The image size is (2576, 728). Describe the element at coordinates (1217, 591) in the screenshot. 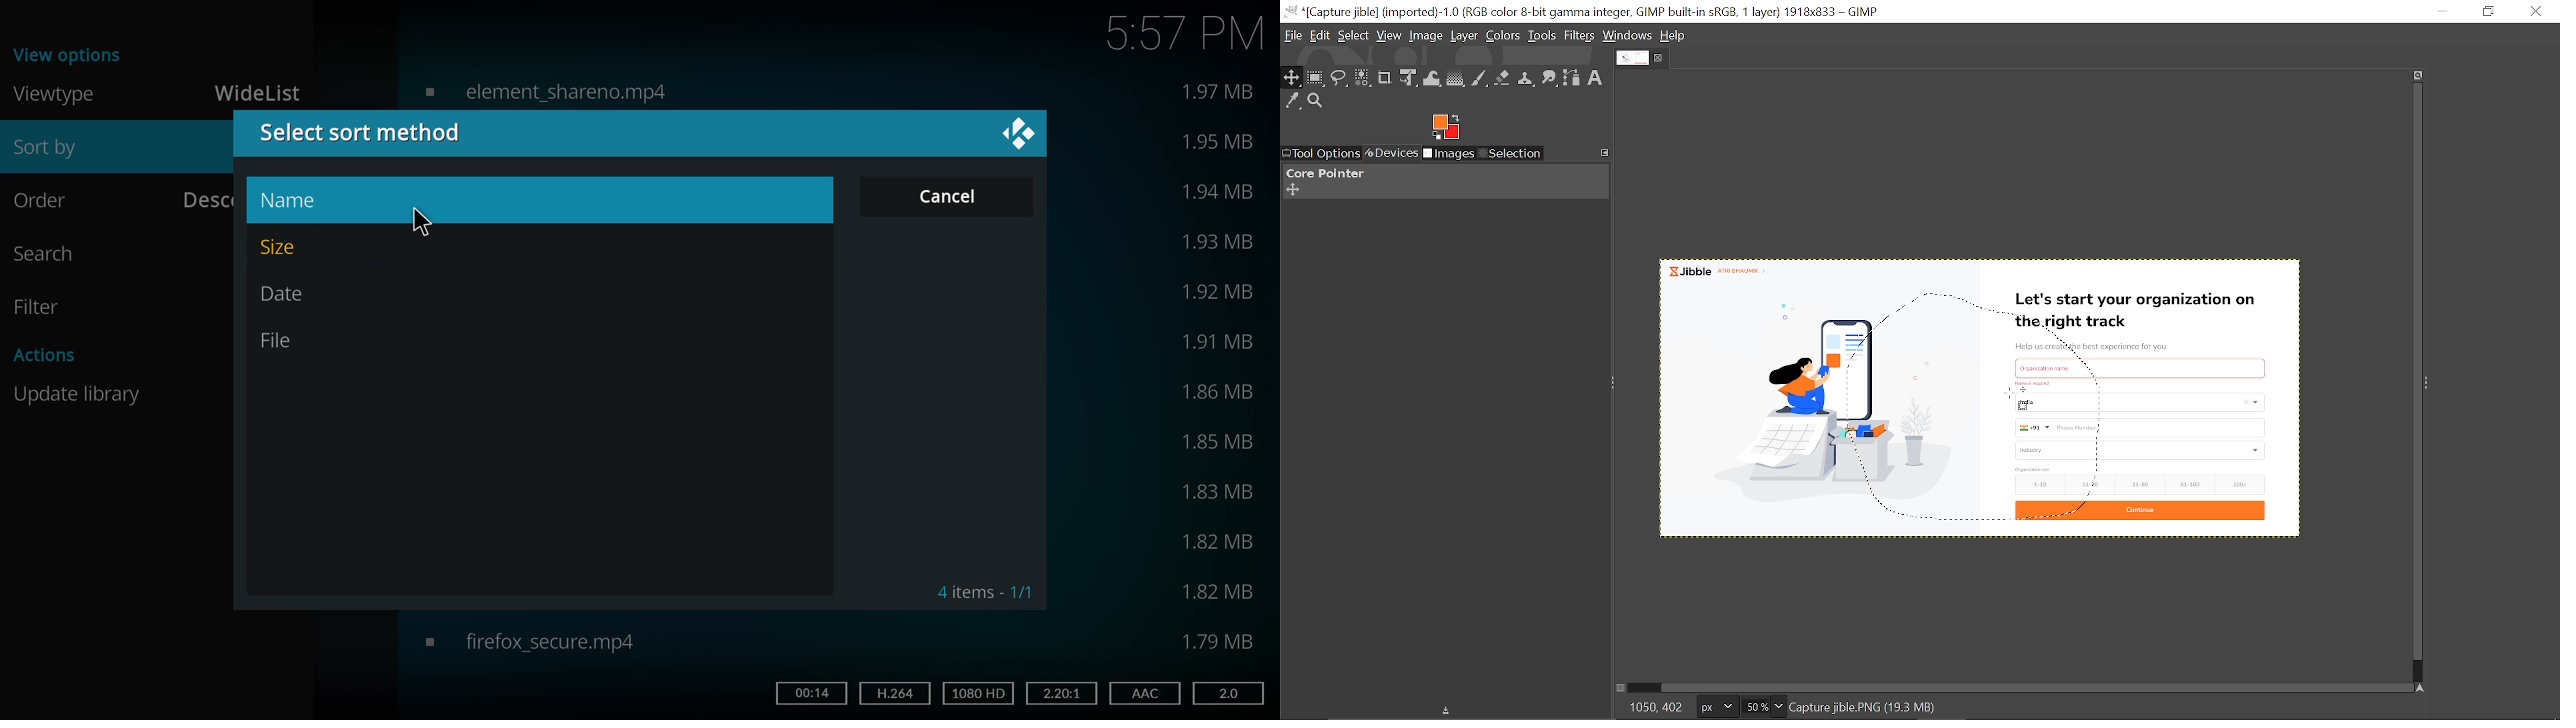

I see `size` at that location.